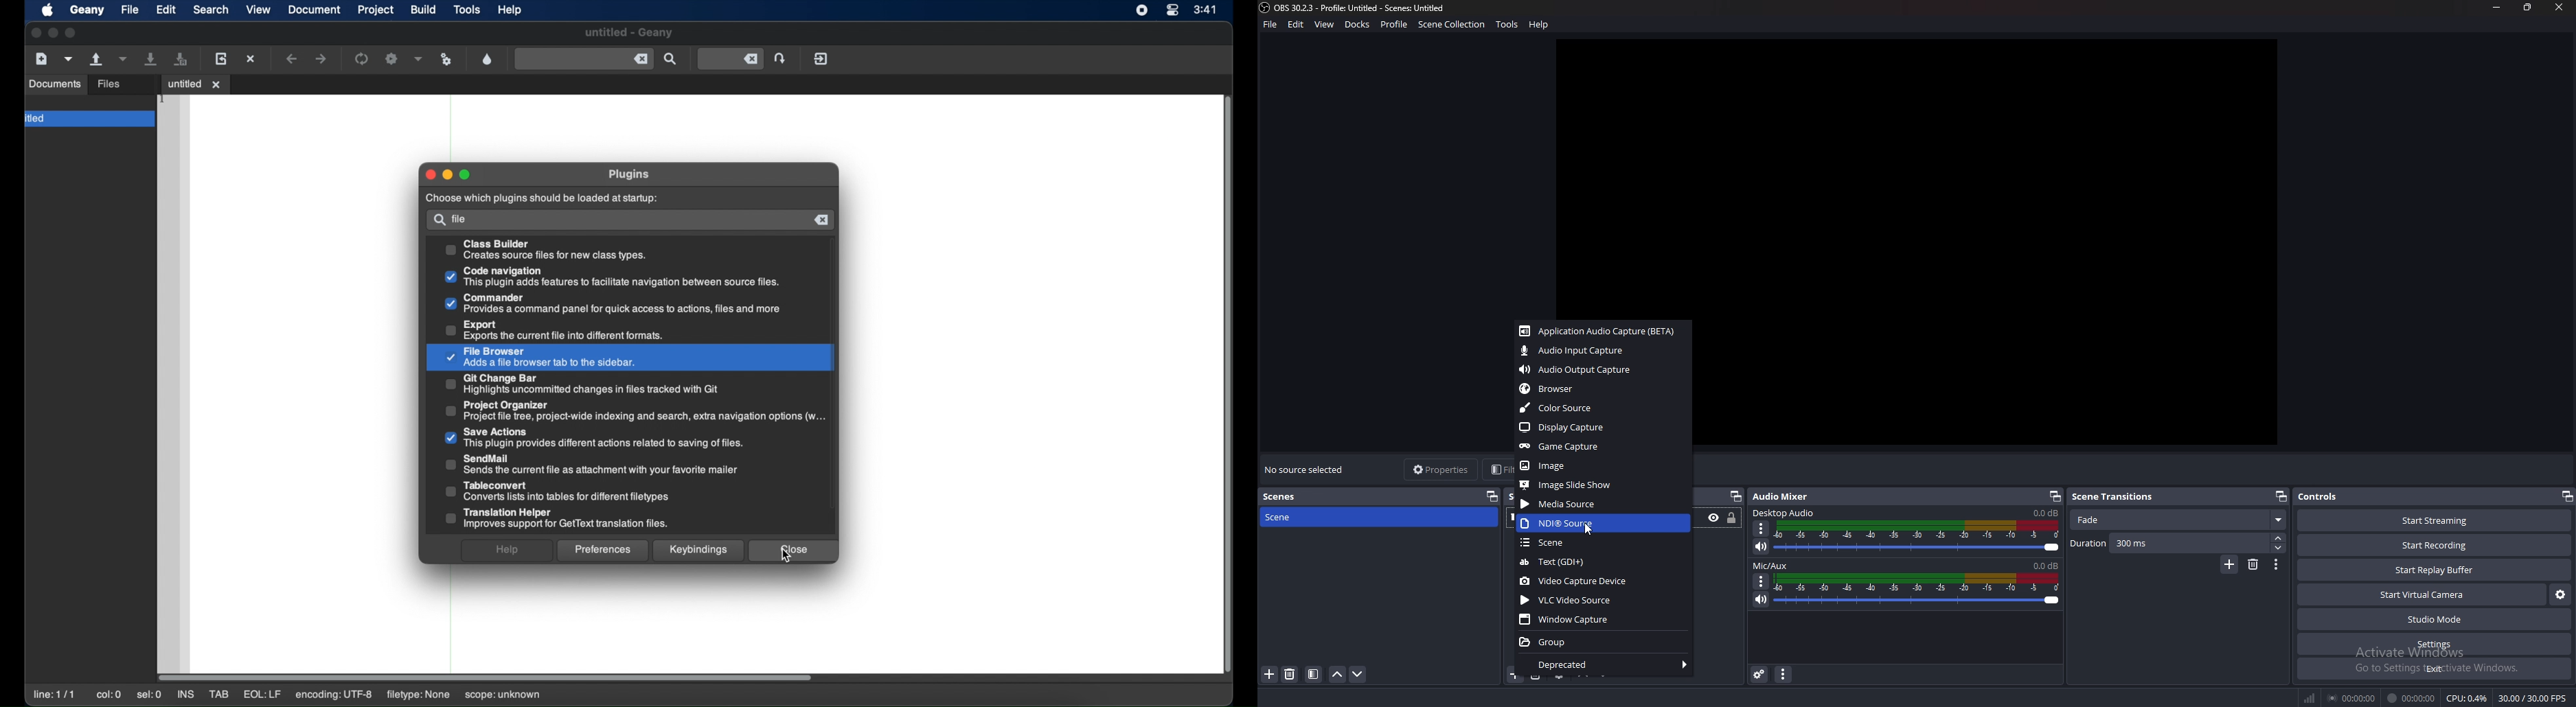  I want to click on desktop audio, so click(1786, 512).